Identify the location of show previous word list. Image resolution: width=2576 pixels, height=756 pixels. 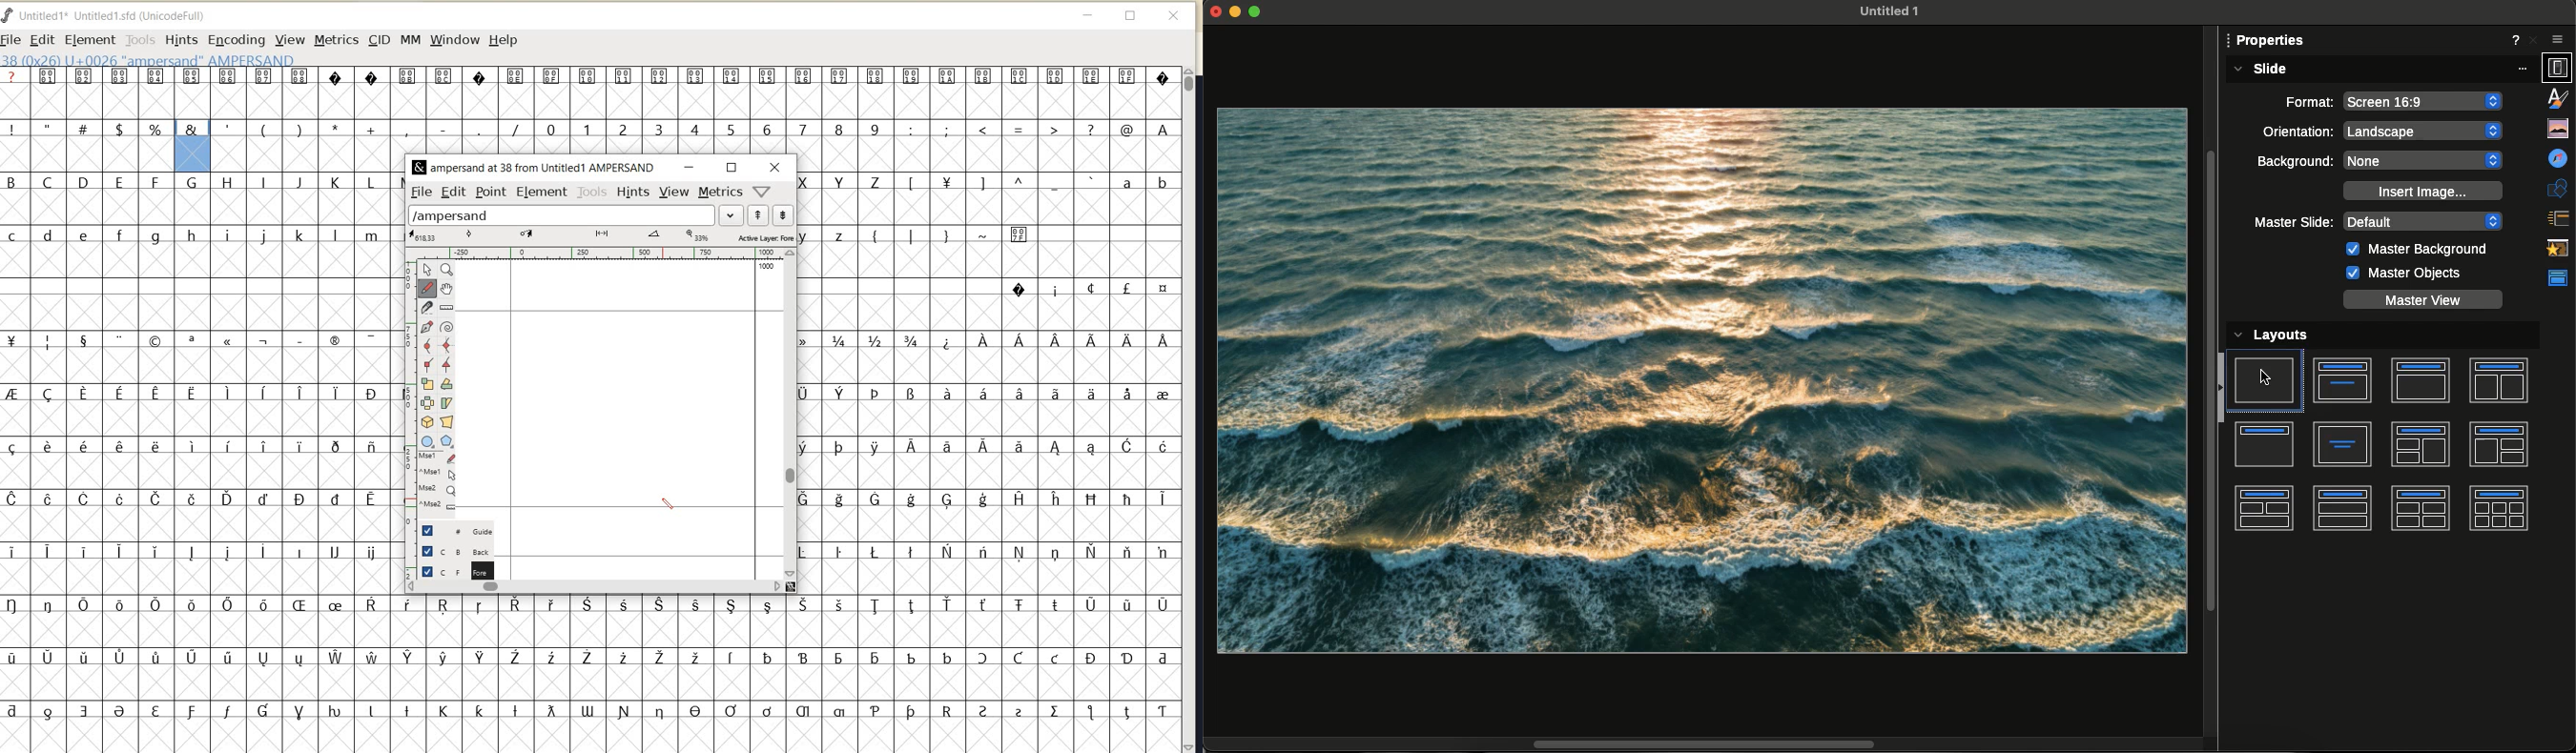
(759, 215).